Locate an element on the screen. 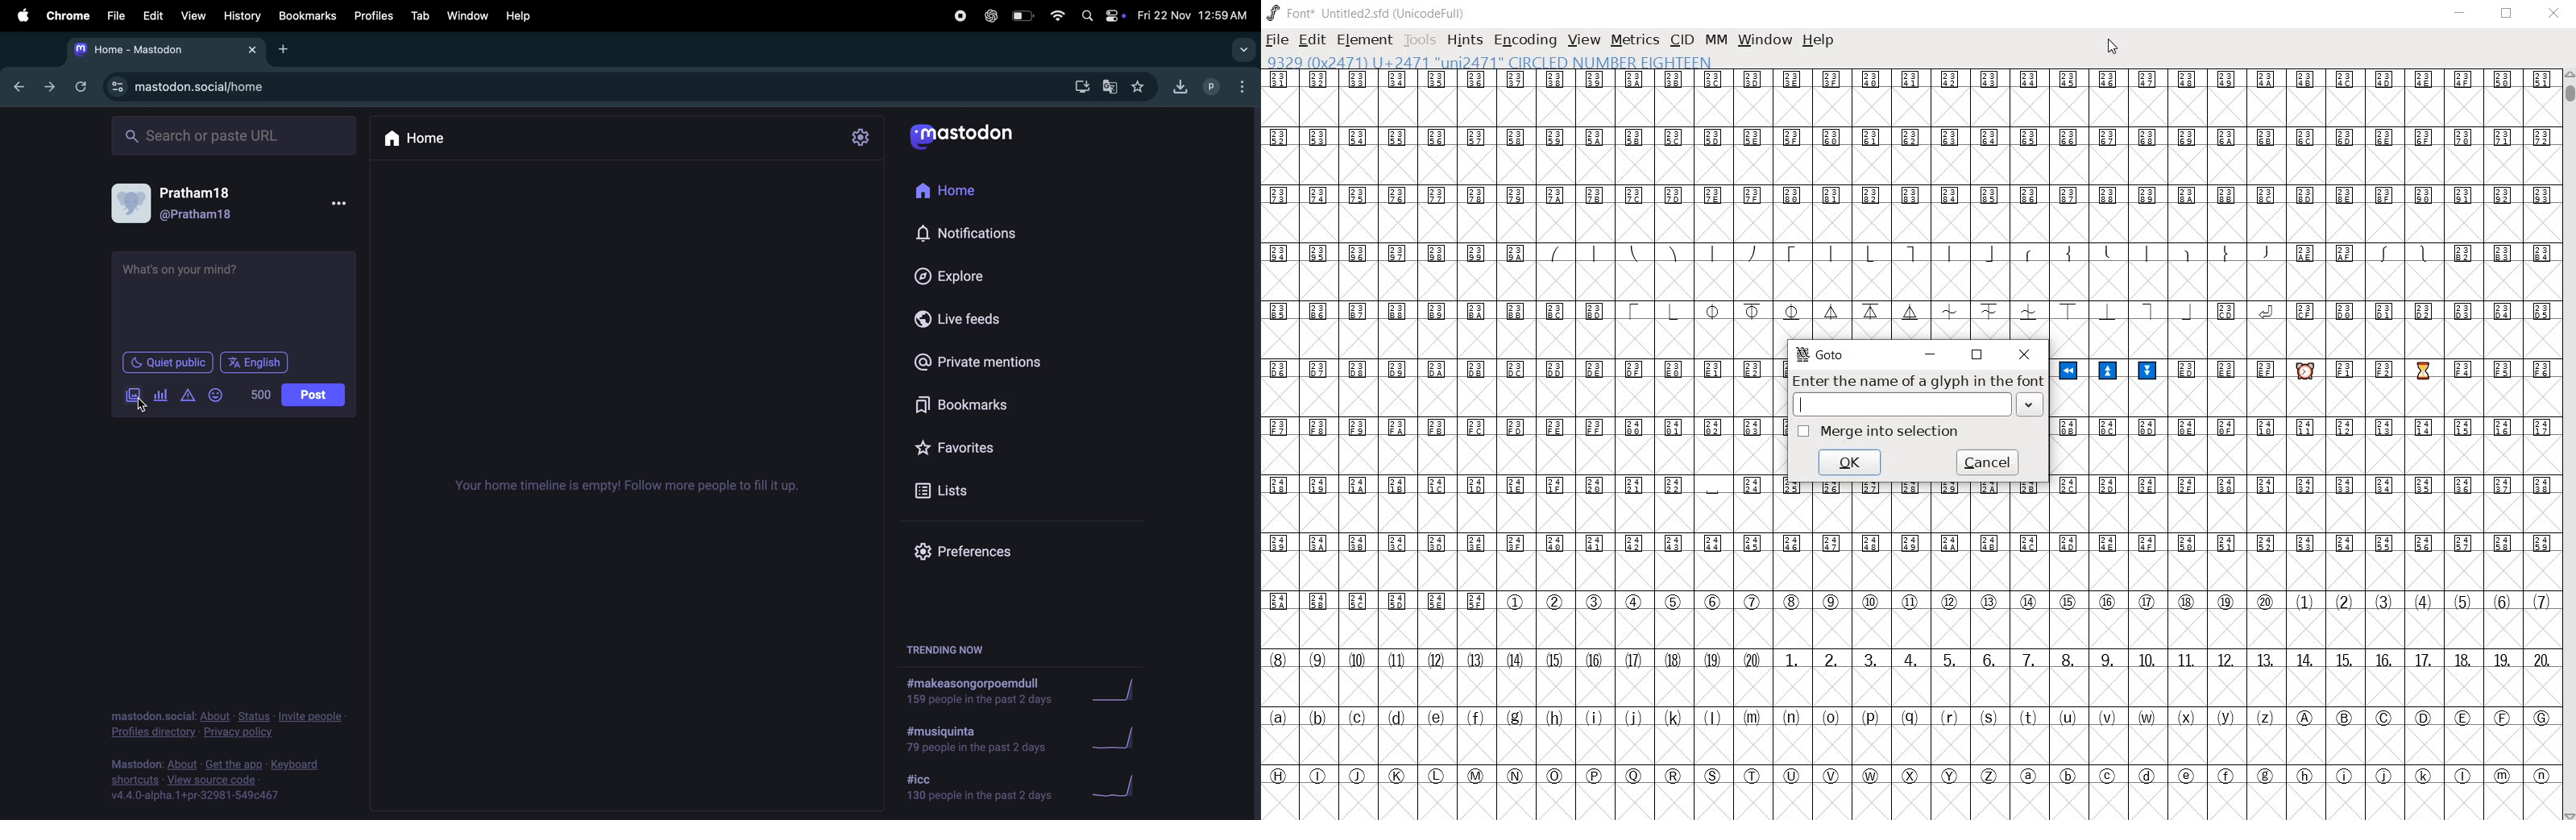 The width and height of the screenshot is (2576, 840). settings is located at coordinates (861, 137).